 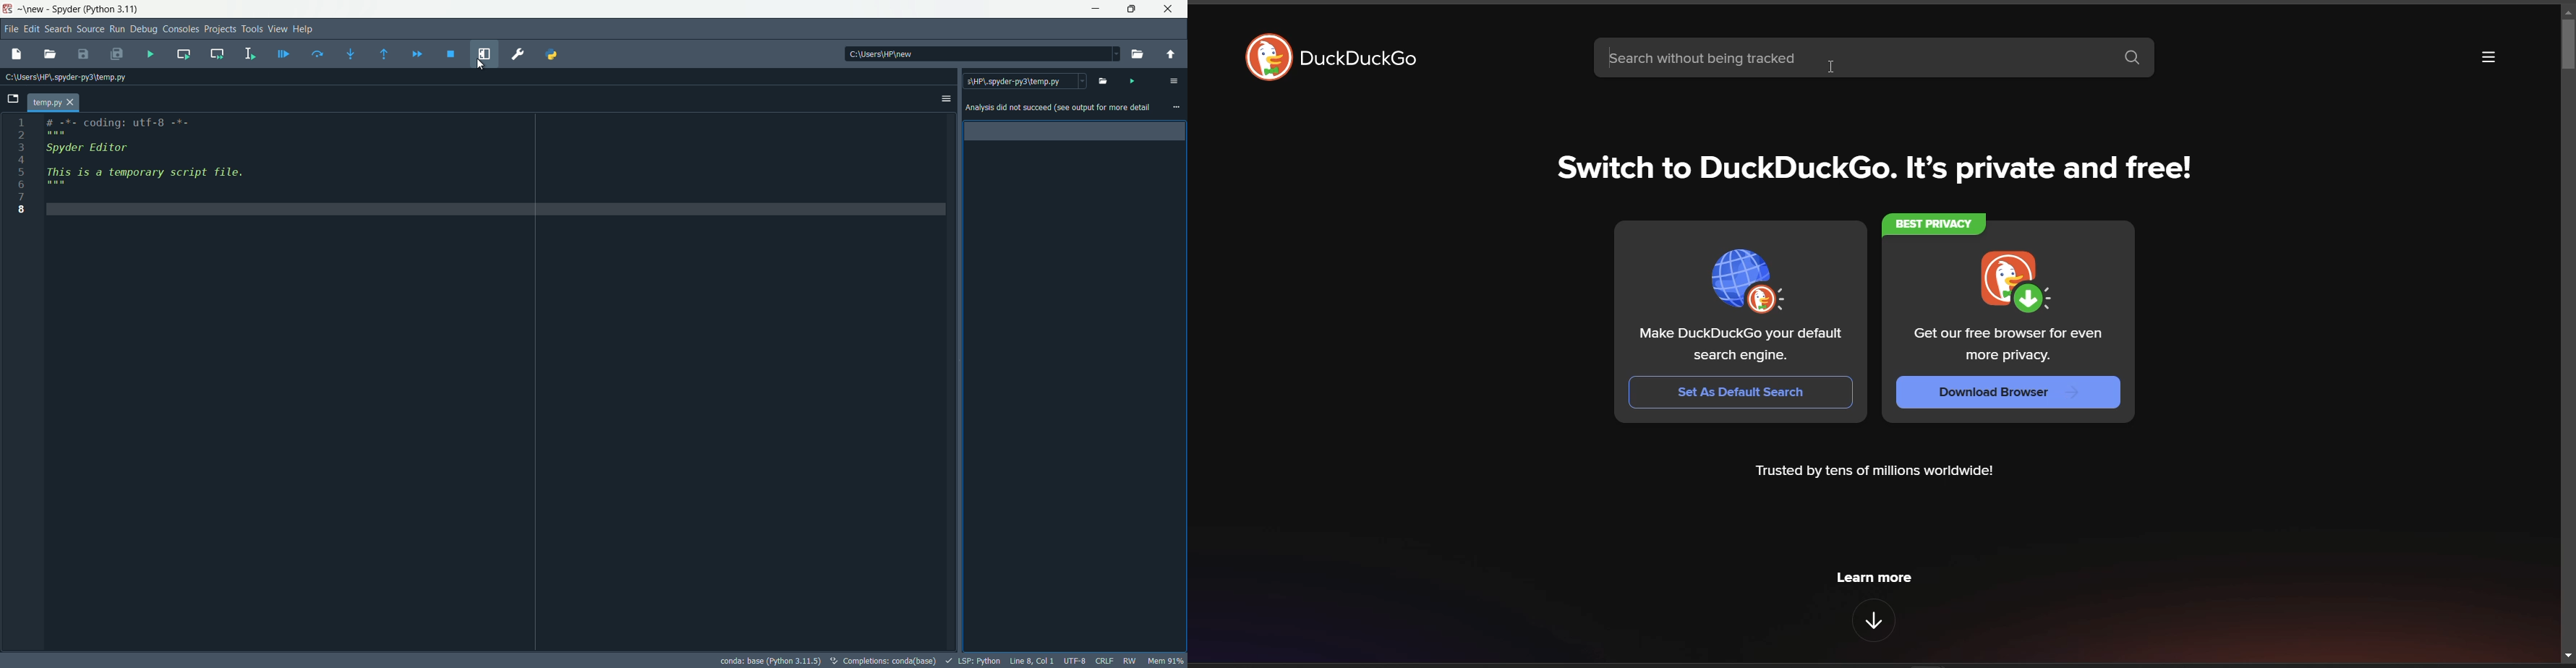 What do you see at coordinates (215, 54) in the screenshot?
I see `run current cell and go to the next one` at bounding box center [215, 54].